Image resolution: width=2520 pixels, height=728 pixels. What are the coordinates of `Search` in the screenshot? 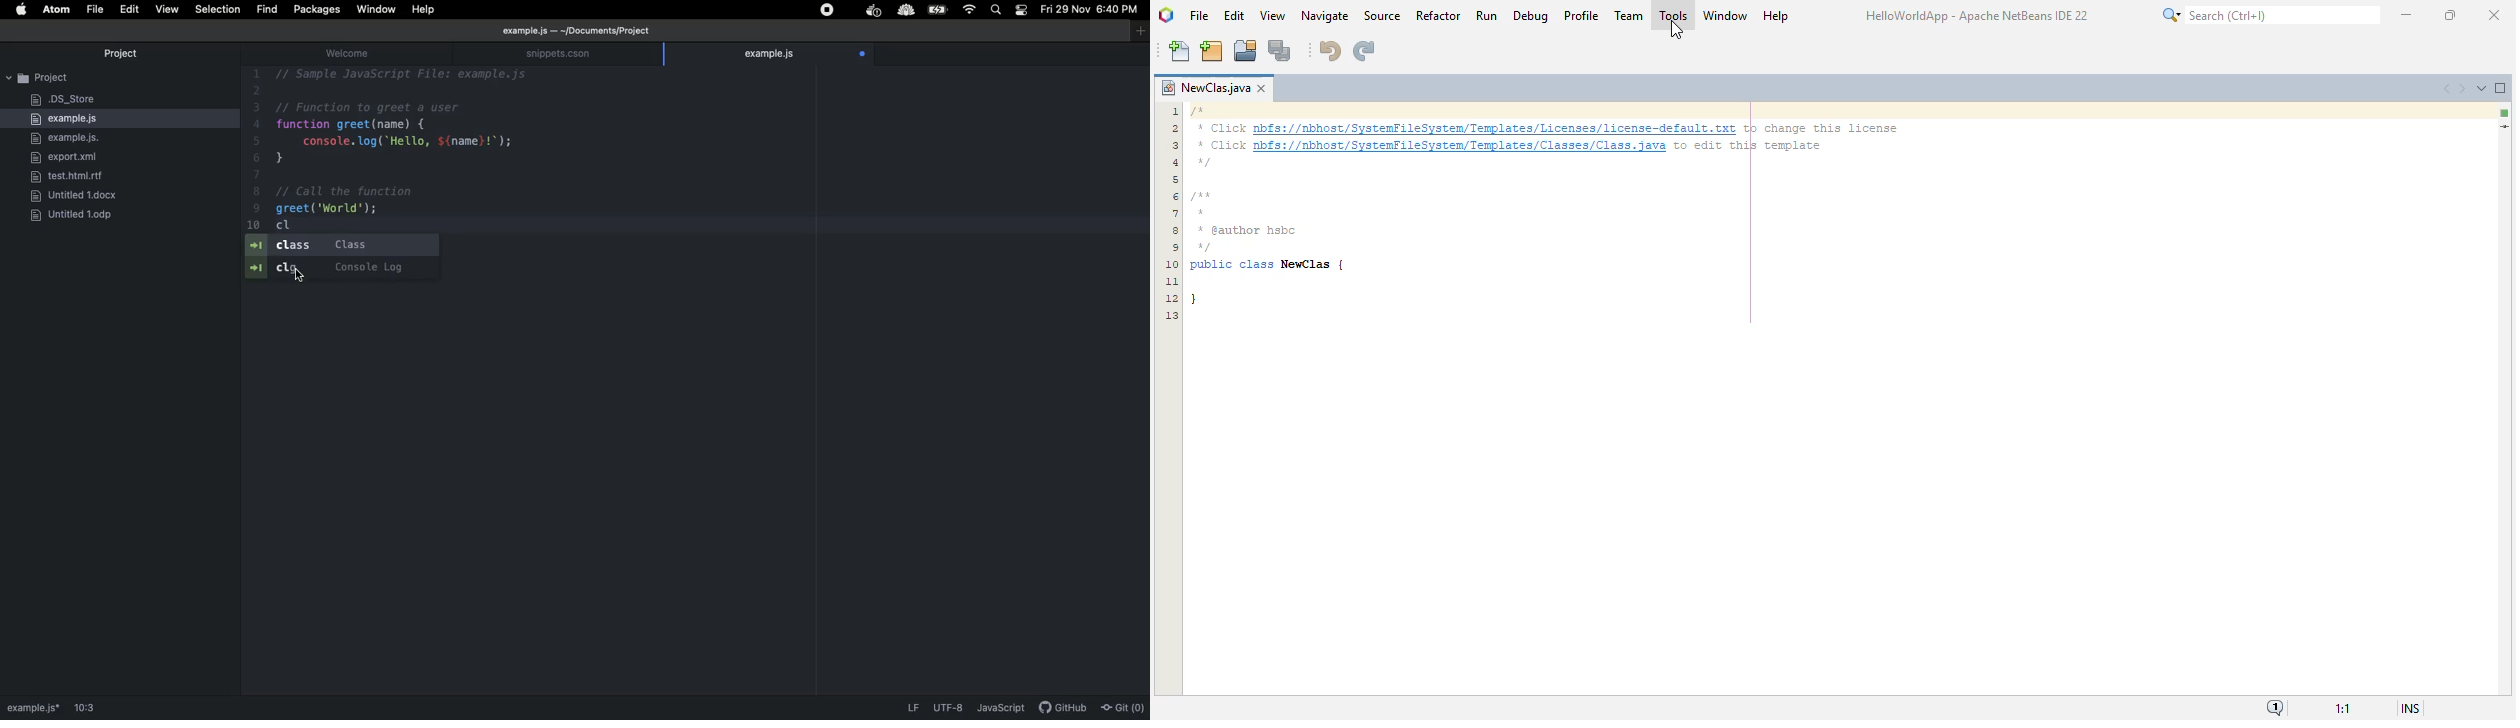 It's located at (998, 10).